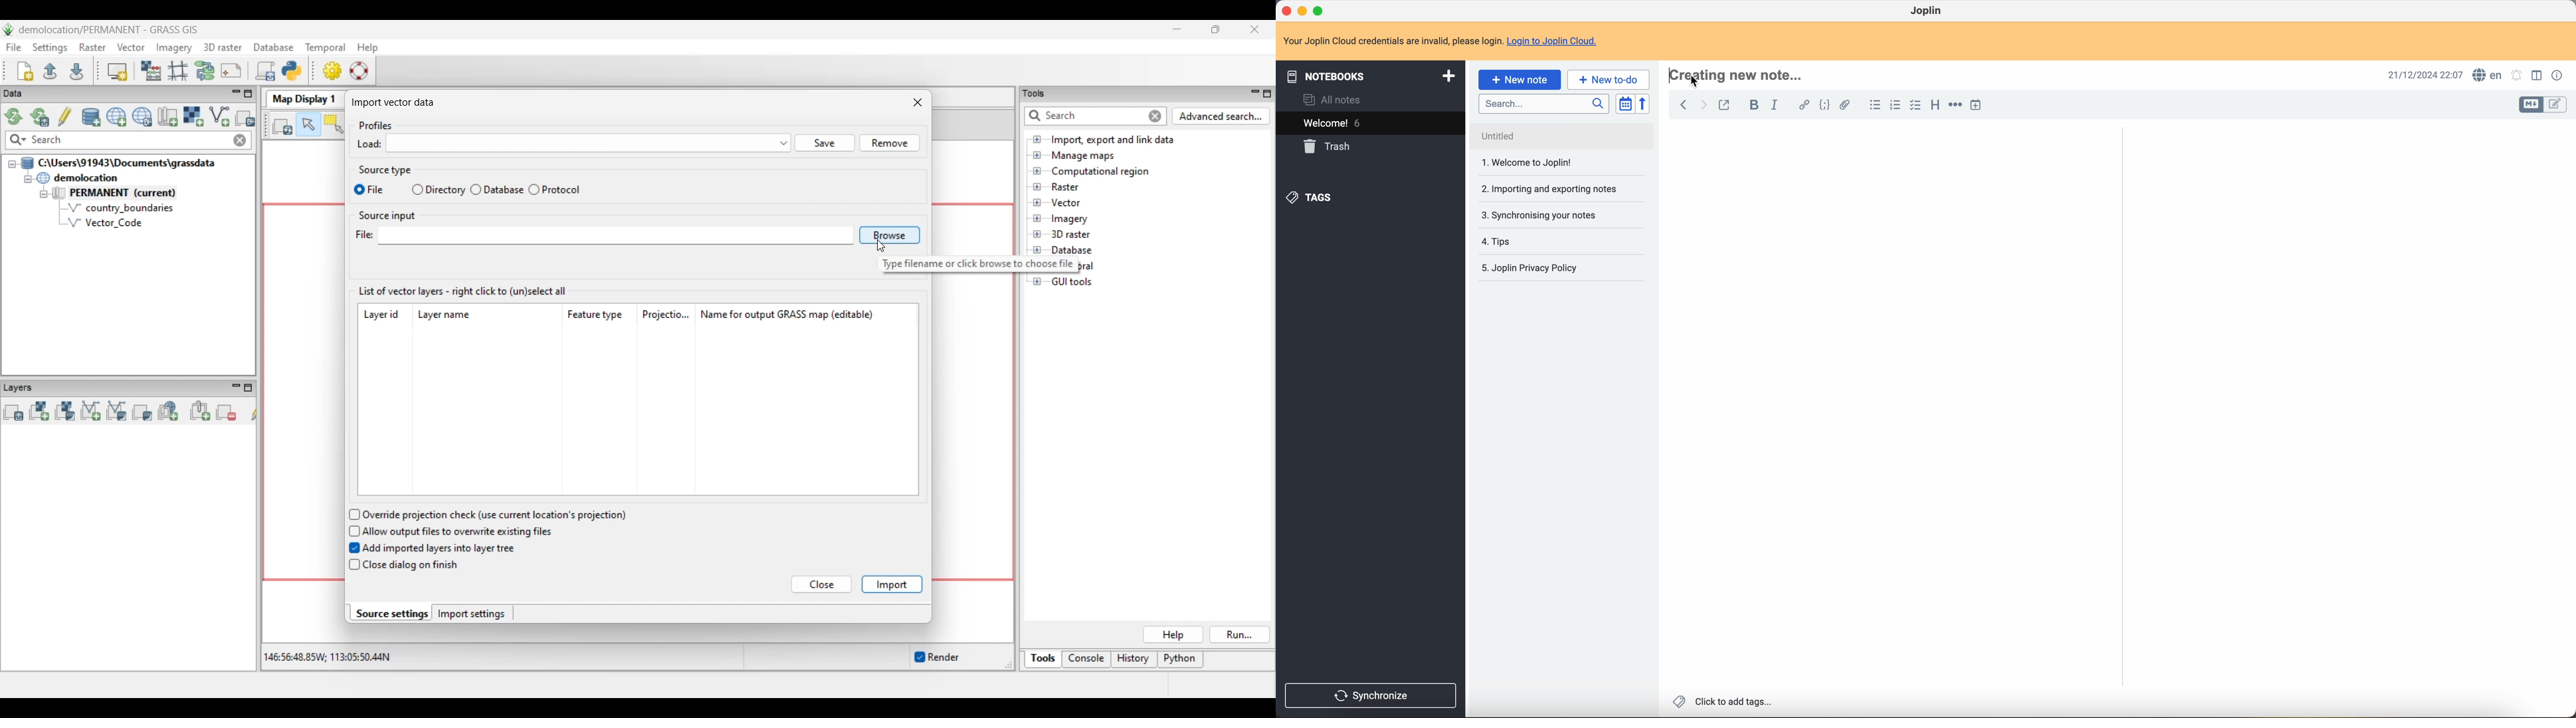 The image size is (2576, 728). What do you see at coordinates (1520, 81) in the screenshot?
I see `click on new note` at bounding box center [1520, 81].